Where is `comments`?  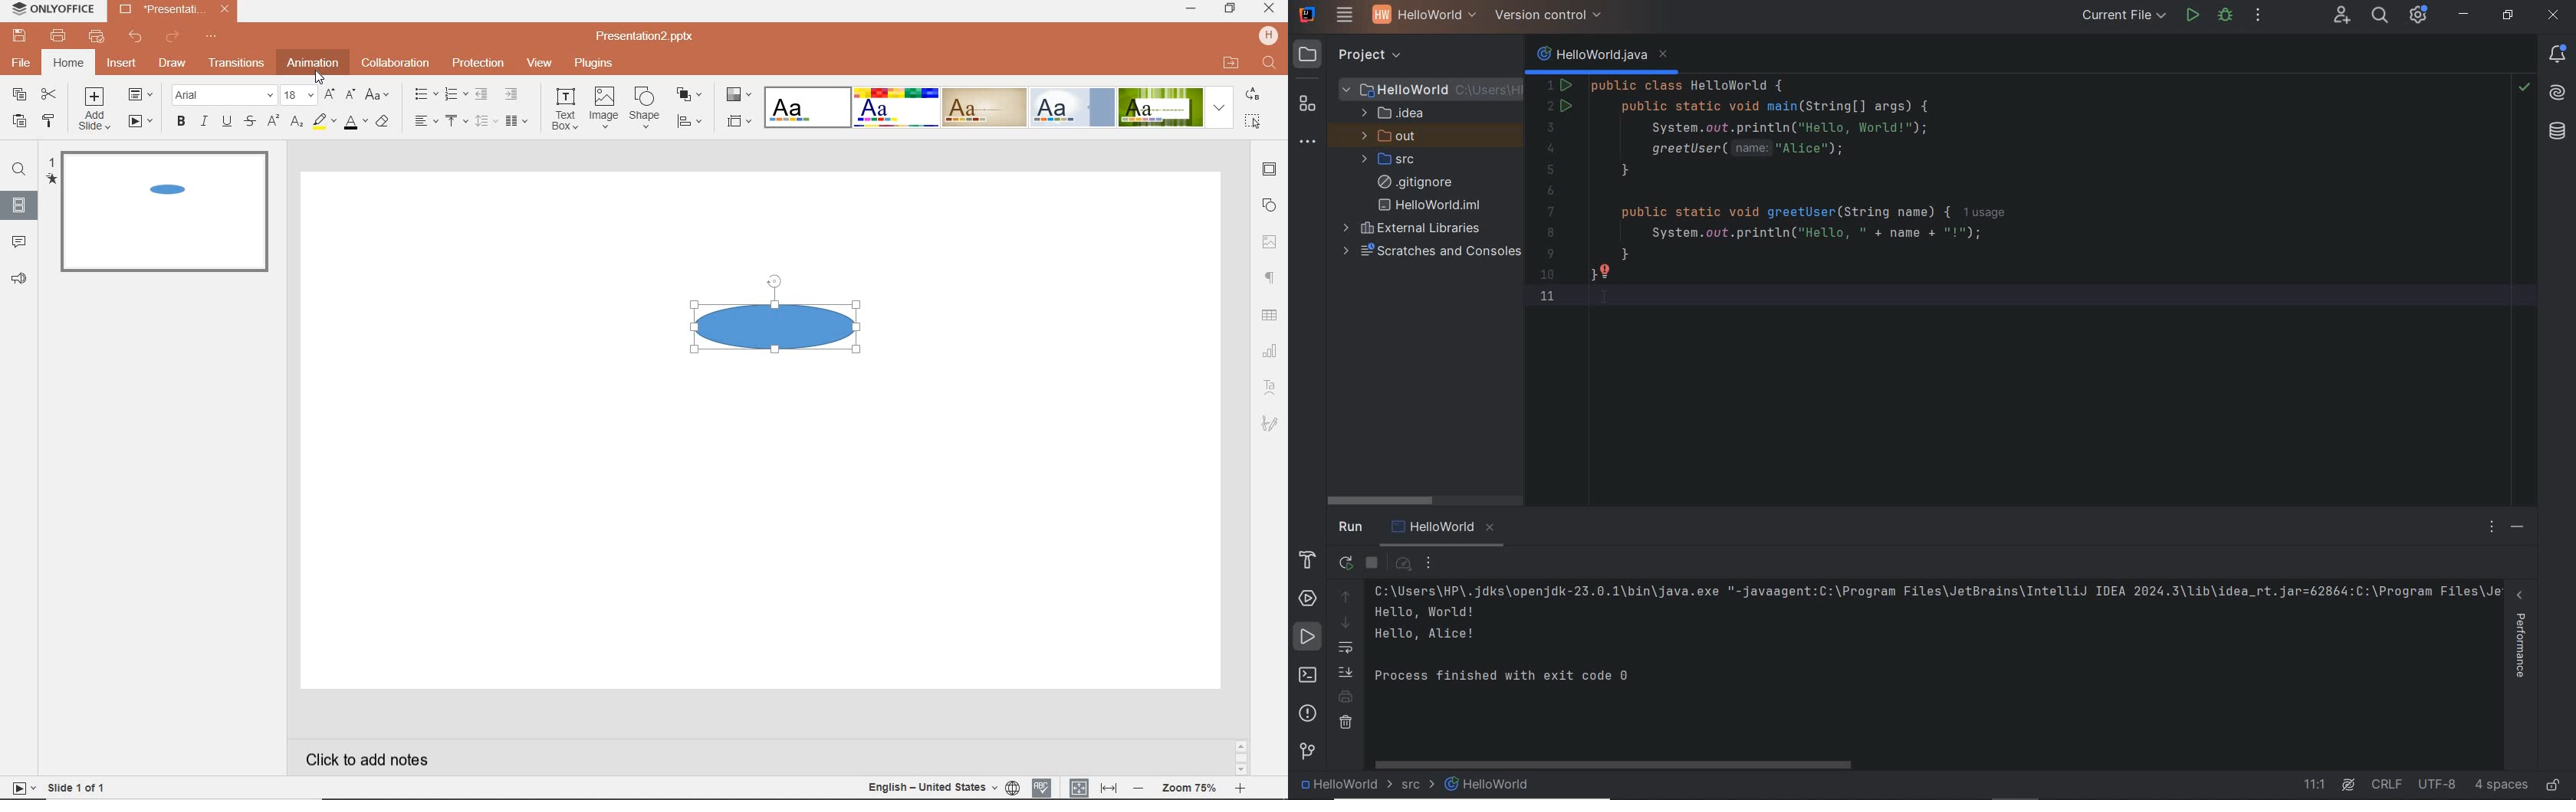
comments is located at coordinates (21, 242).